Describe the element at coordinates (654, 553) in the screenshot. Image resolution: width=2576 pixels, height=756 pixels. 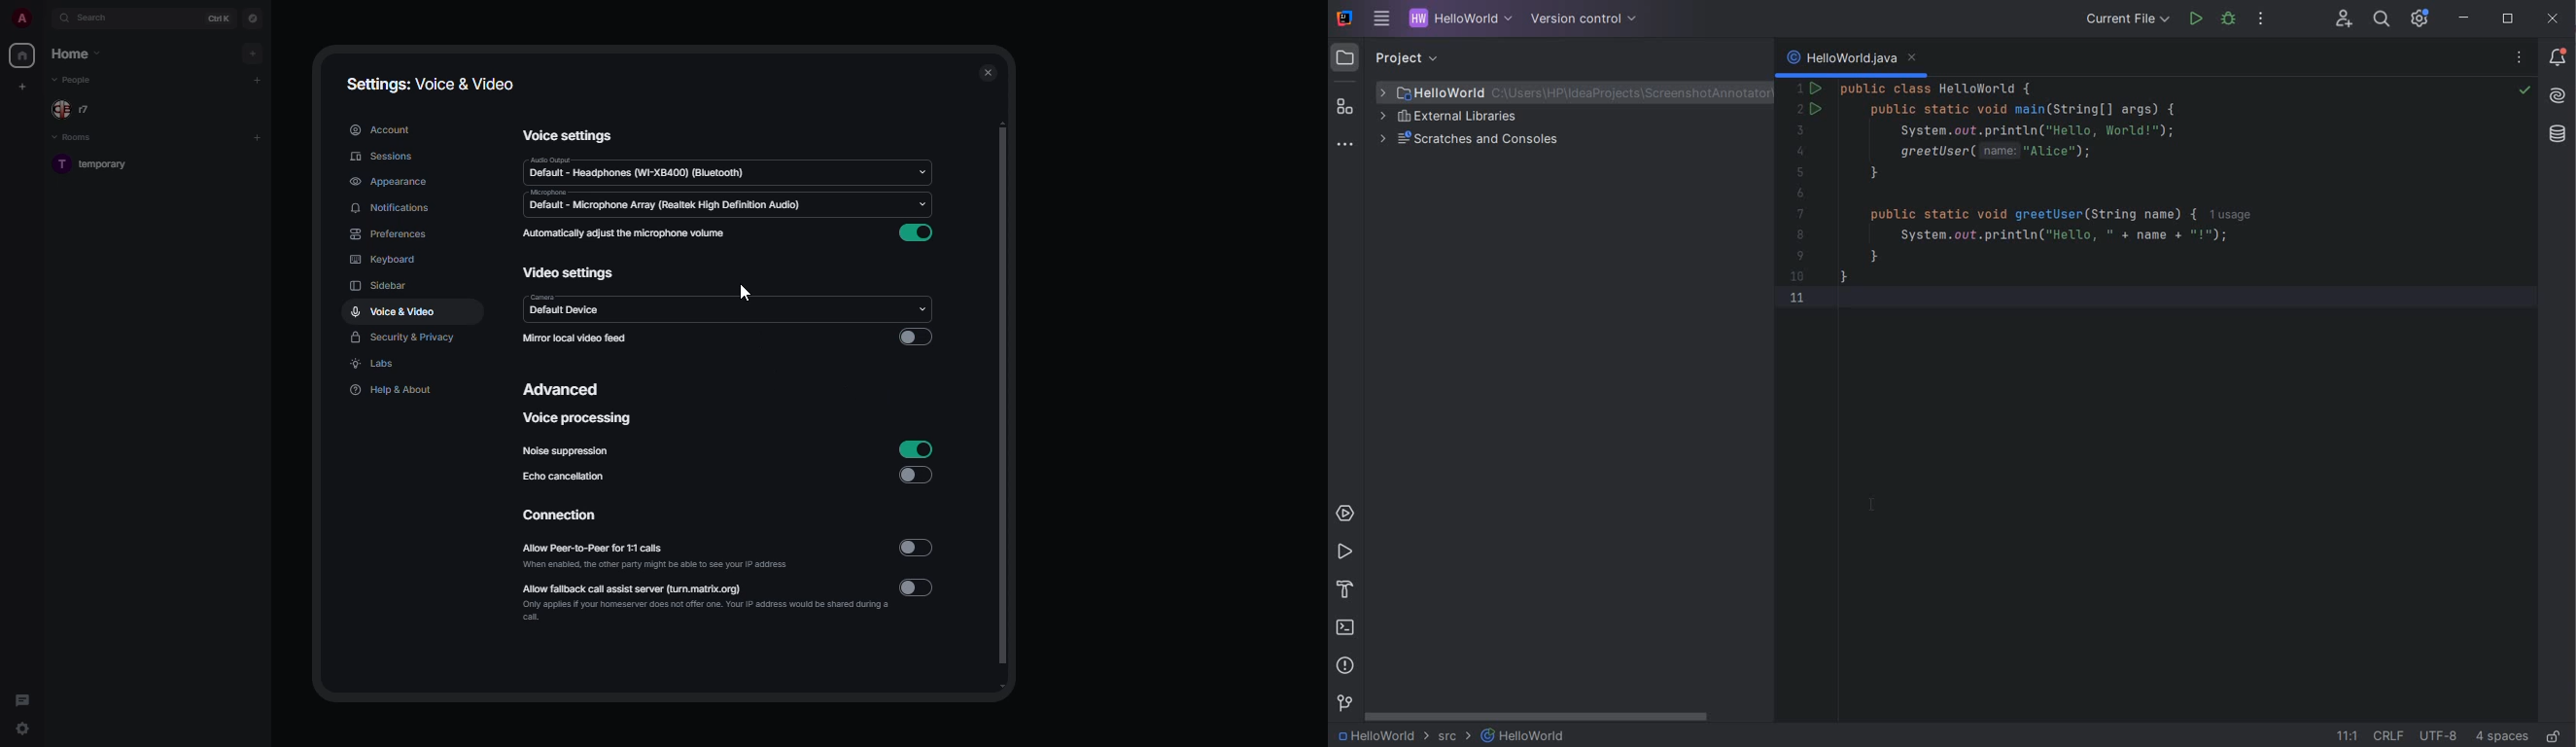
I see `allow peer-to-peer for 1:1 calls` at that location.